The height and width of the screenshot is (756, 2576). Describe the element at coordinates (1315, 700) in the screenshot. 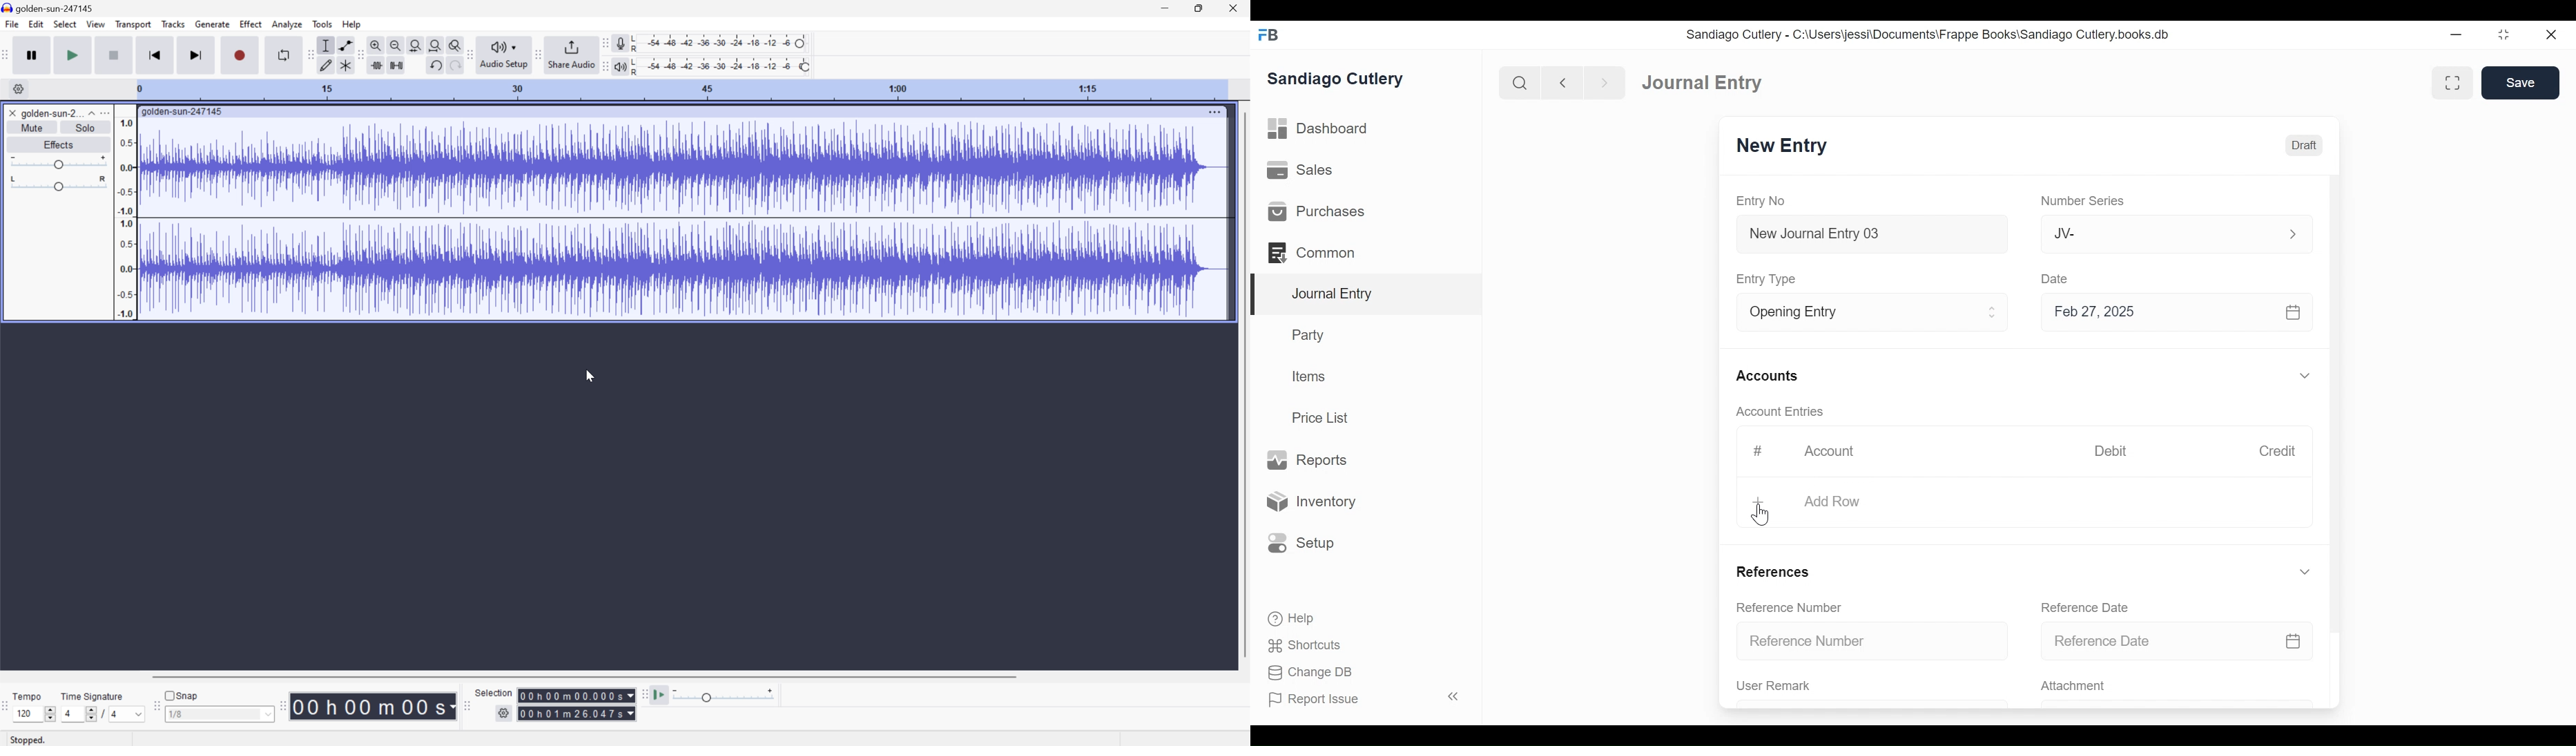

I see `Report Issue` at that location.